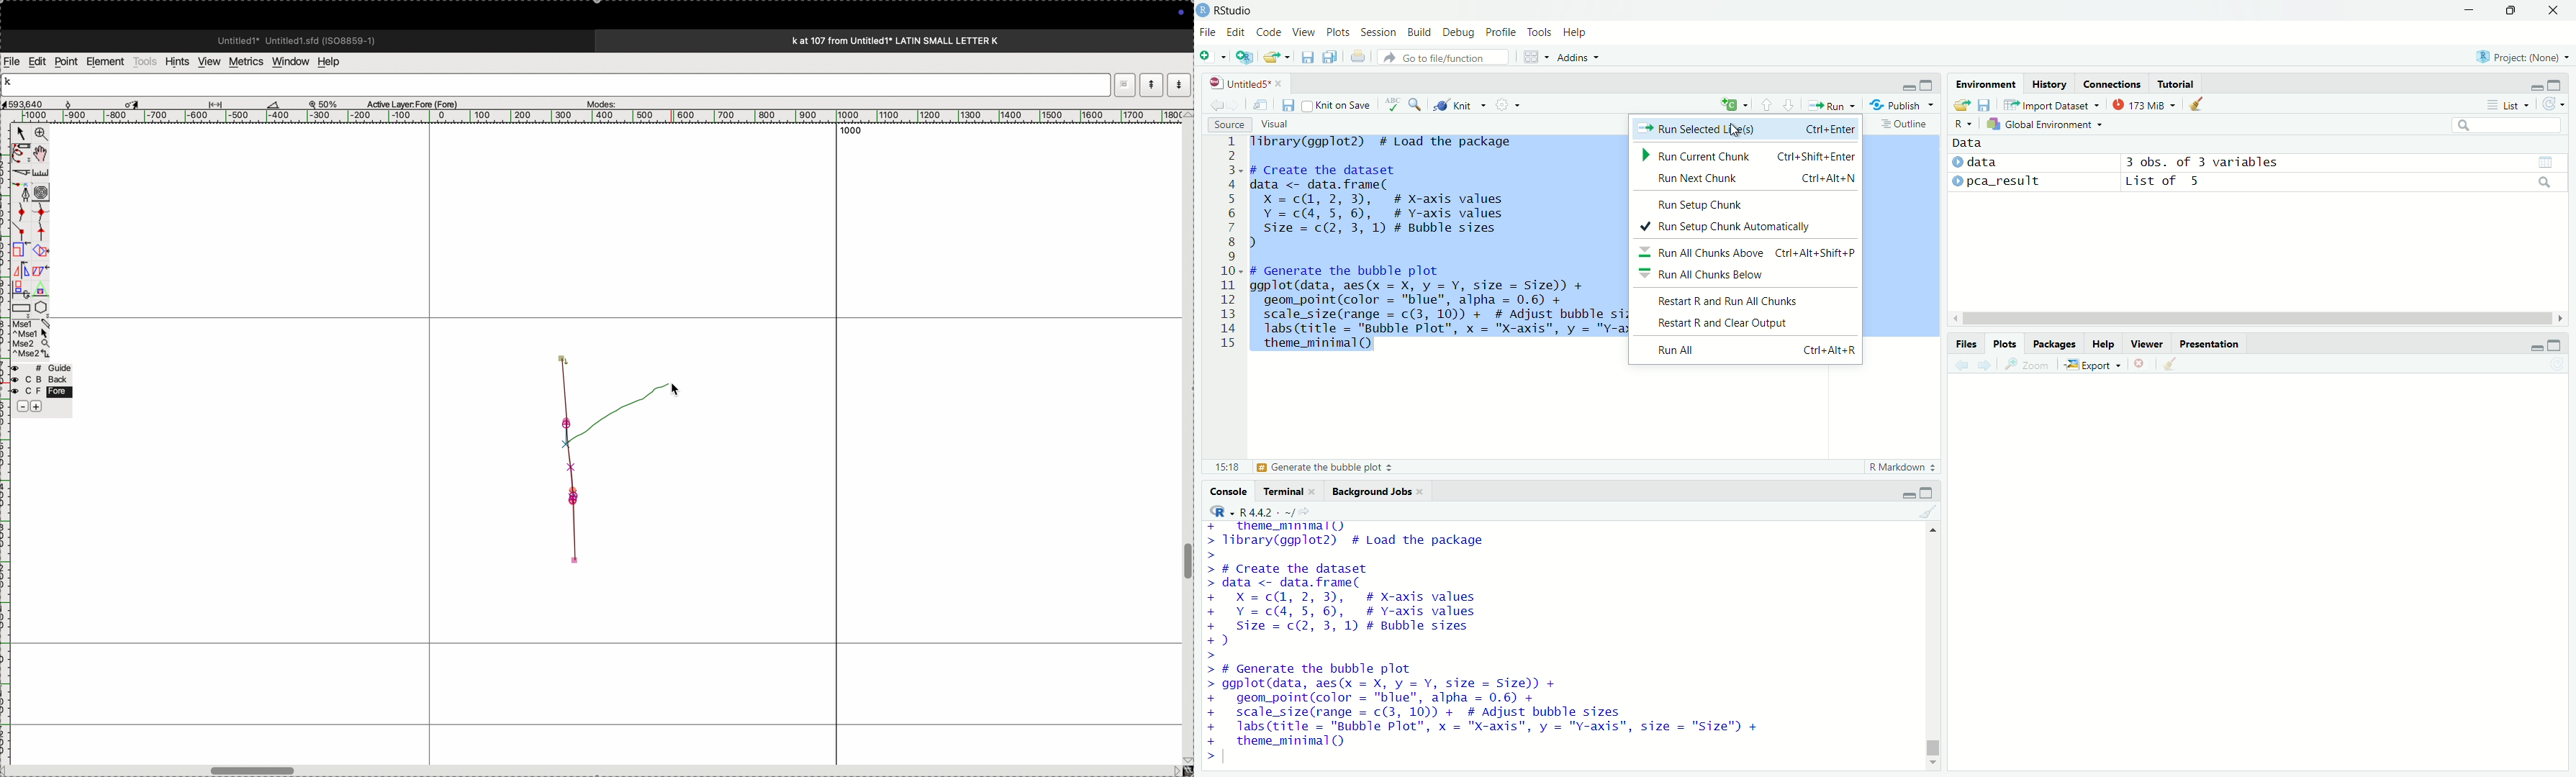 The width and height of the screenshot is (2576, 784). What do you see at coordinates (2197, 103) in the screenshot?
I see `clear objects` at bounding box center [2197, 103].